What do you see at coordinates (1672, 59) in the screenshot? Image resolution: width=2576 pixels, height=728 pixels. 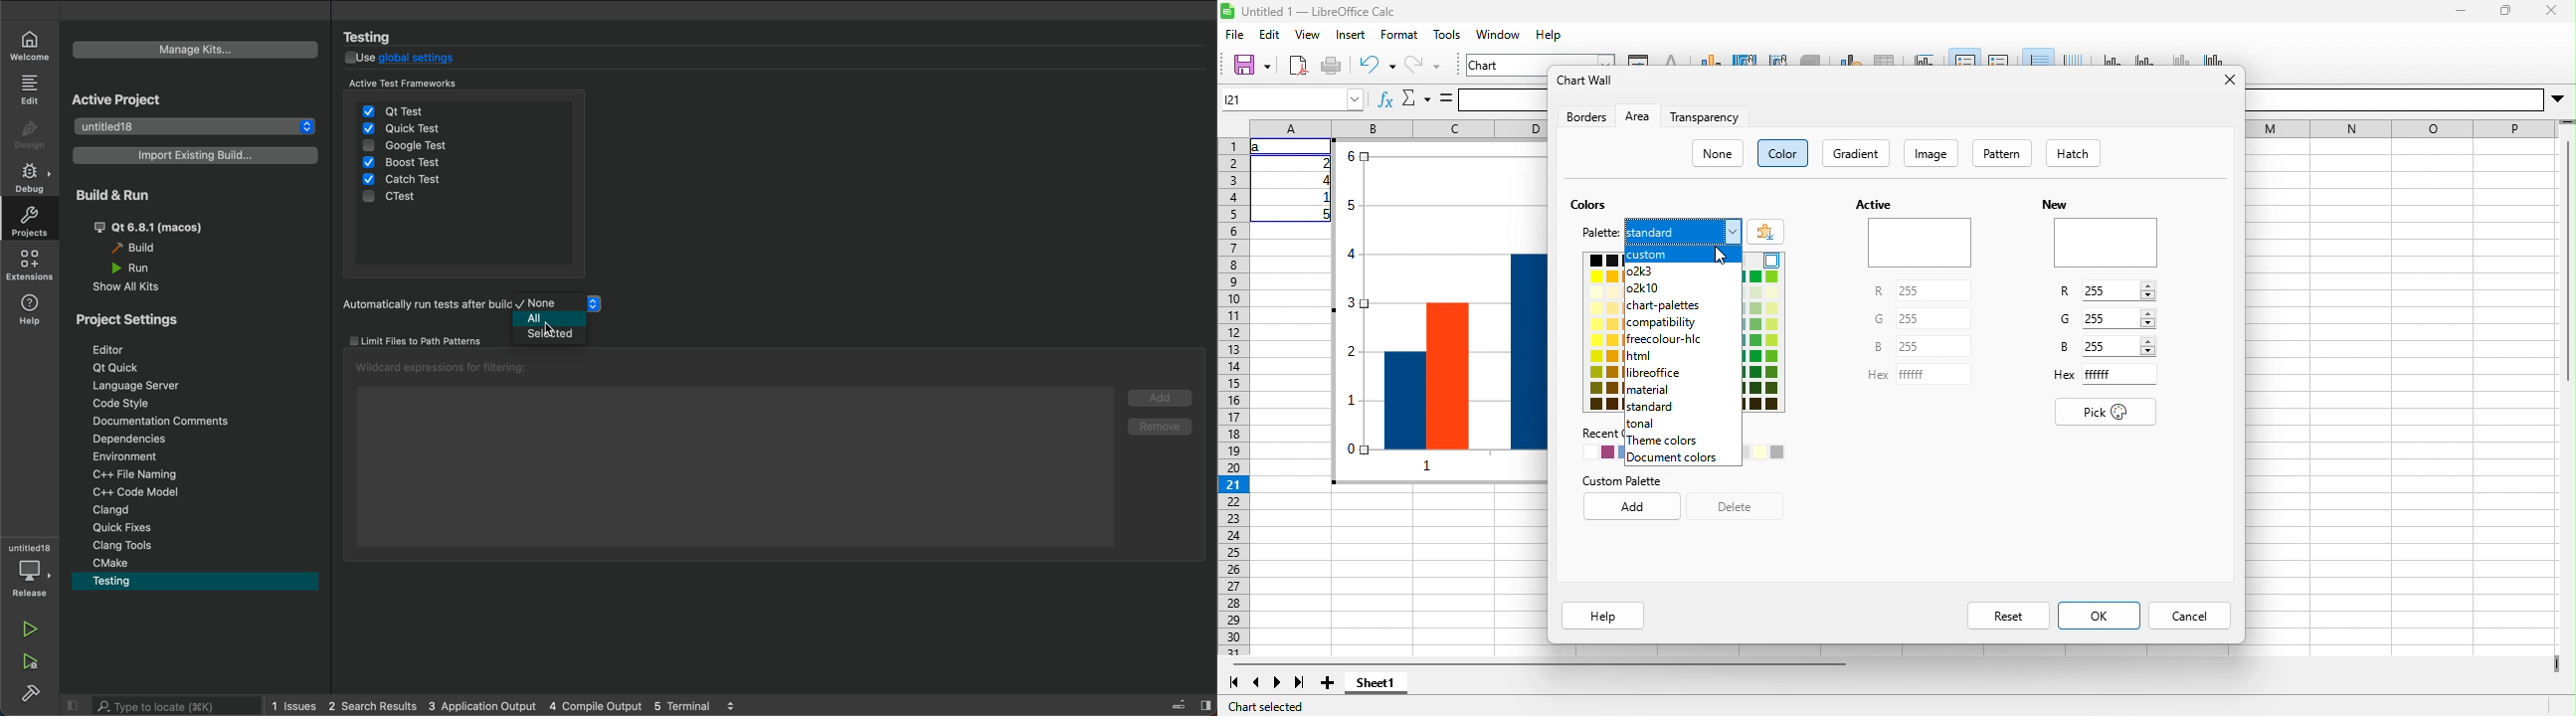 I see `character` at bounding box center [1672, 59].